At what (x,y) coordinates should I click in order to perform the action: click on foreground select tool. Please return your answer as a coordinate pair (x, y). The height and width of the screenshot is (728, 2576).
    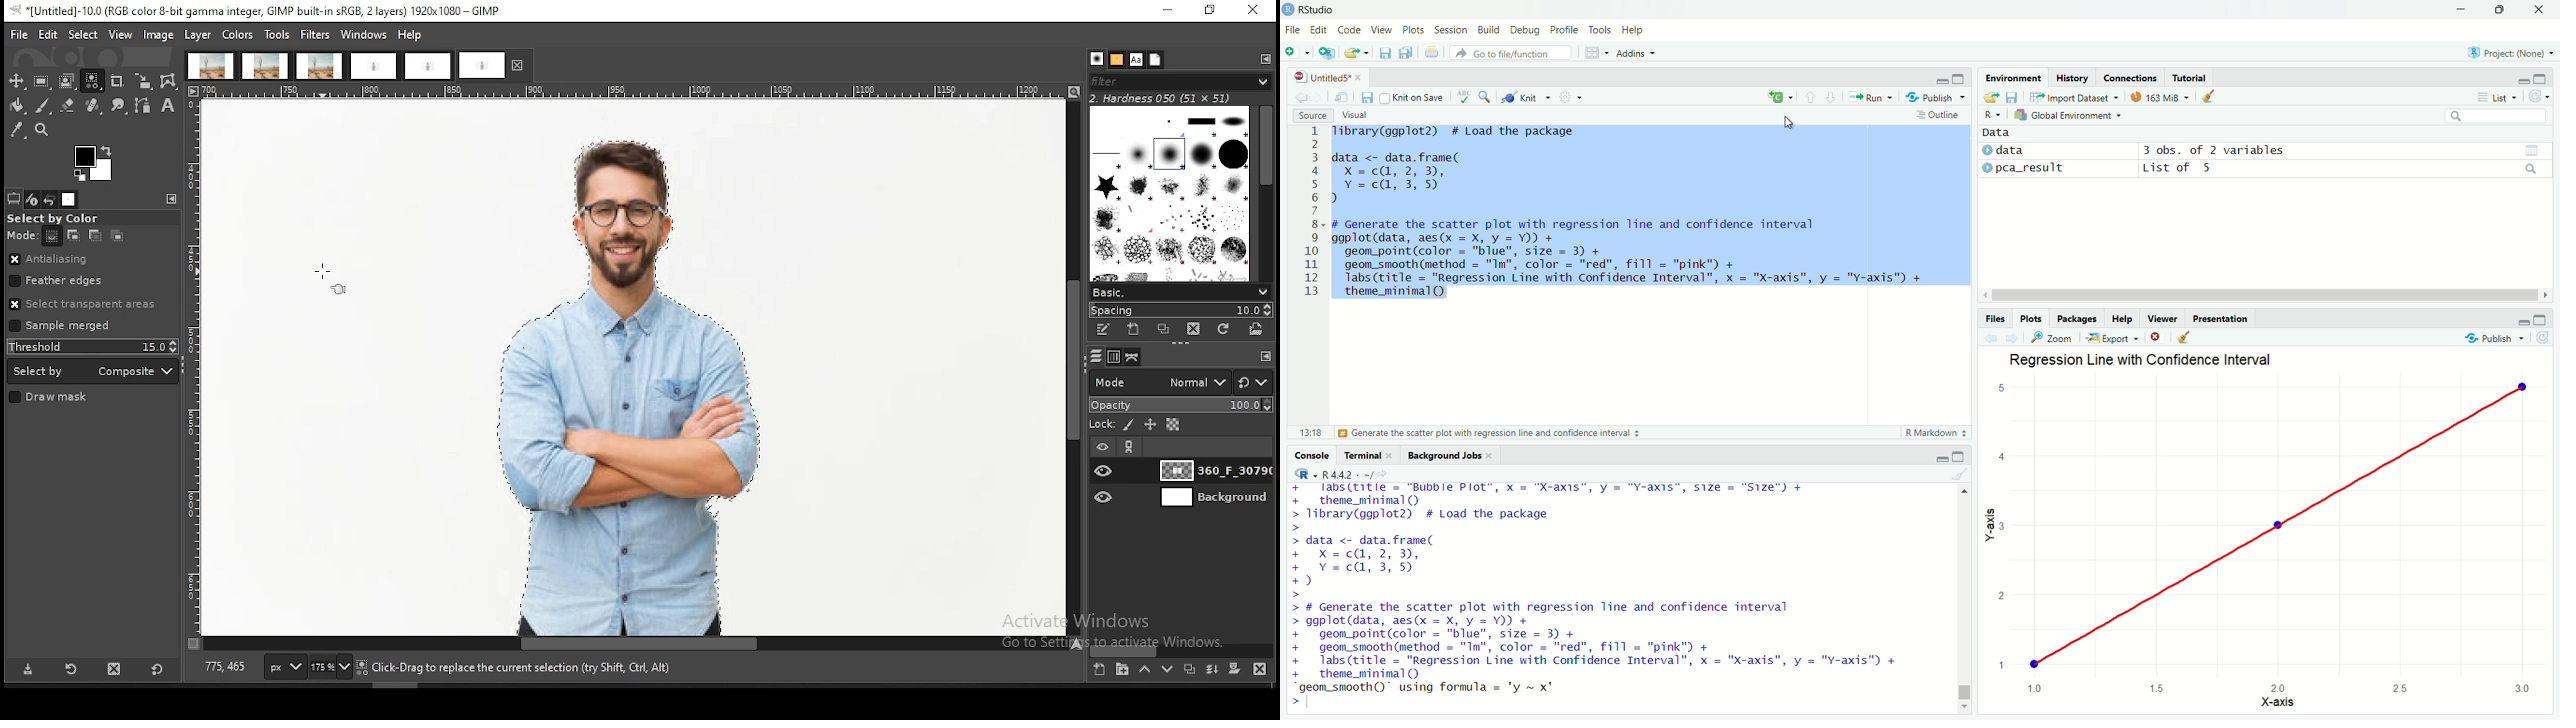
    Looking at the image, I should click on (67, 81).